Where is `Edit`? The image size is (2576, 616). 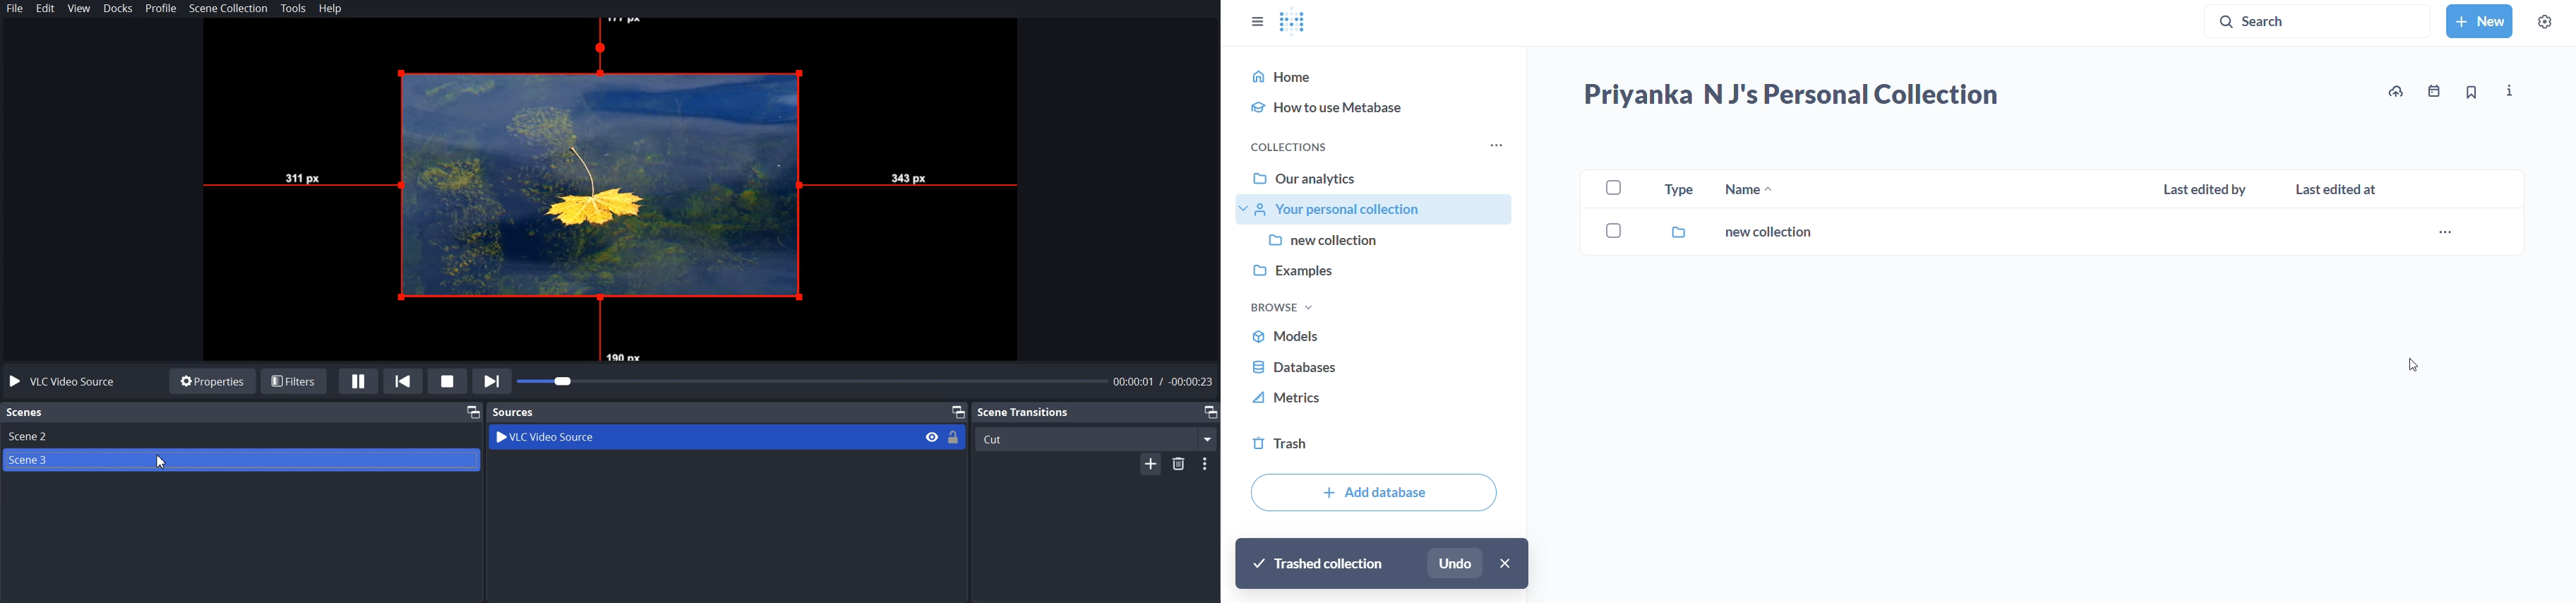 Edit is located at coordinates (46, 9).